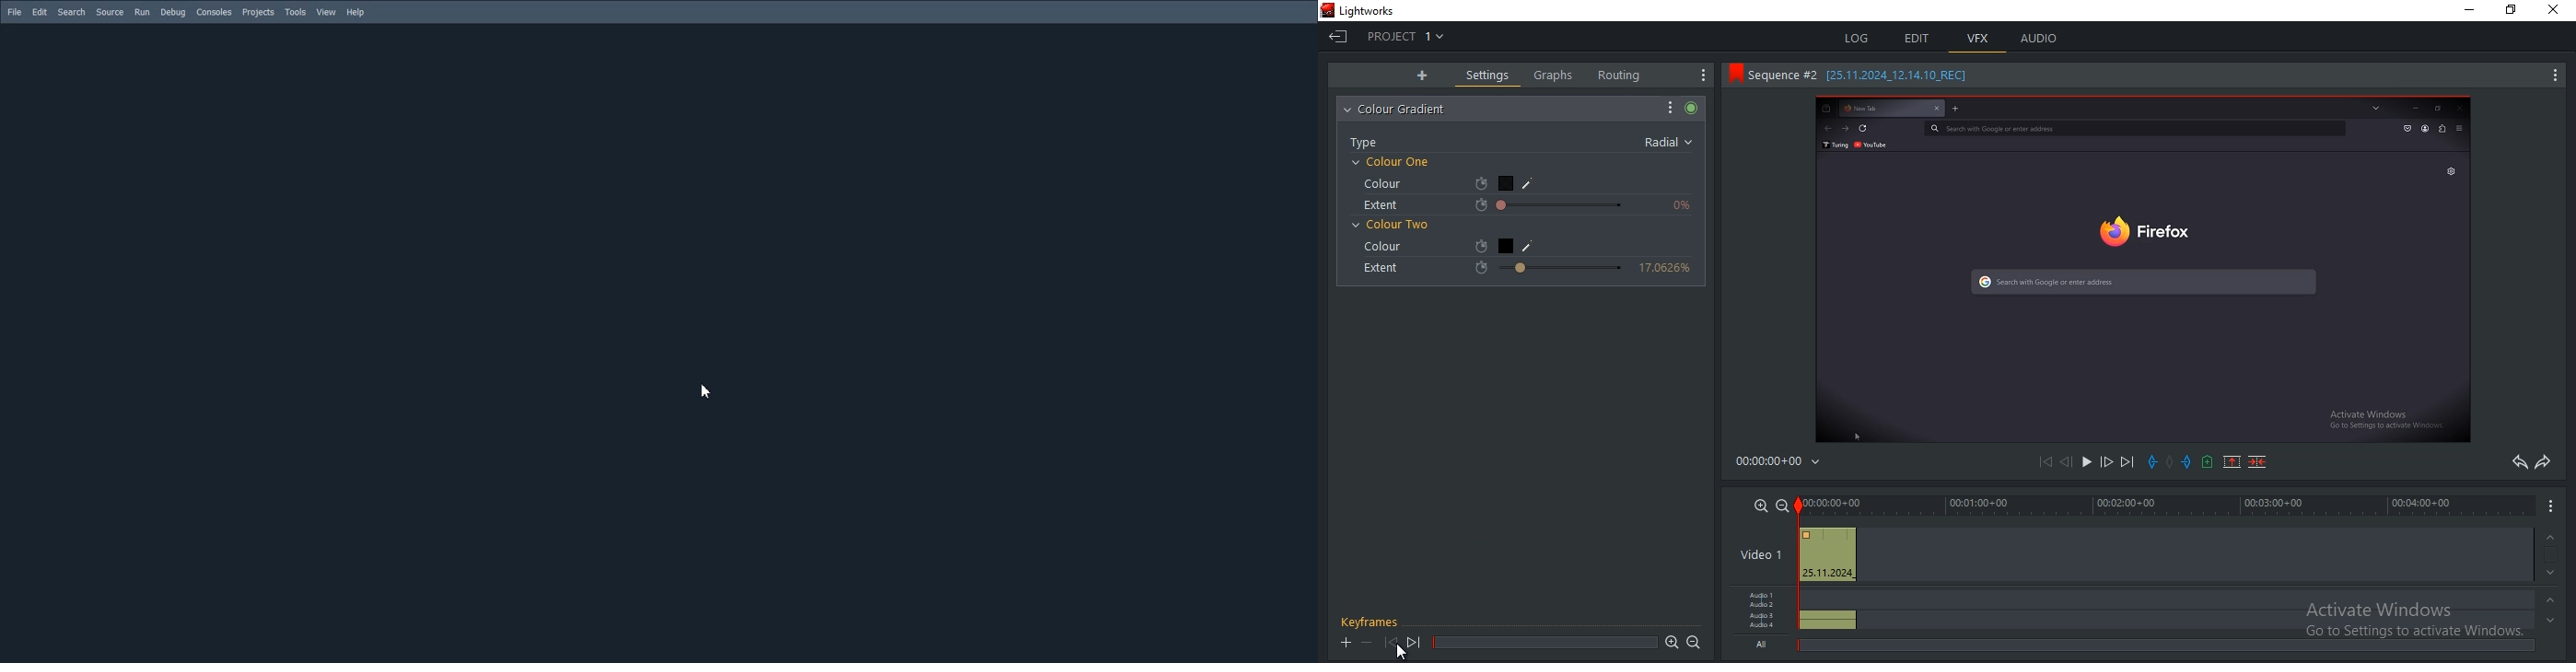  I want to click on move forward, so click(2129, 463).